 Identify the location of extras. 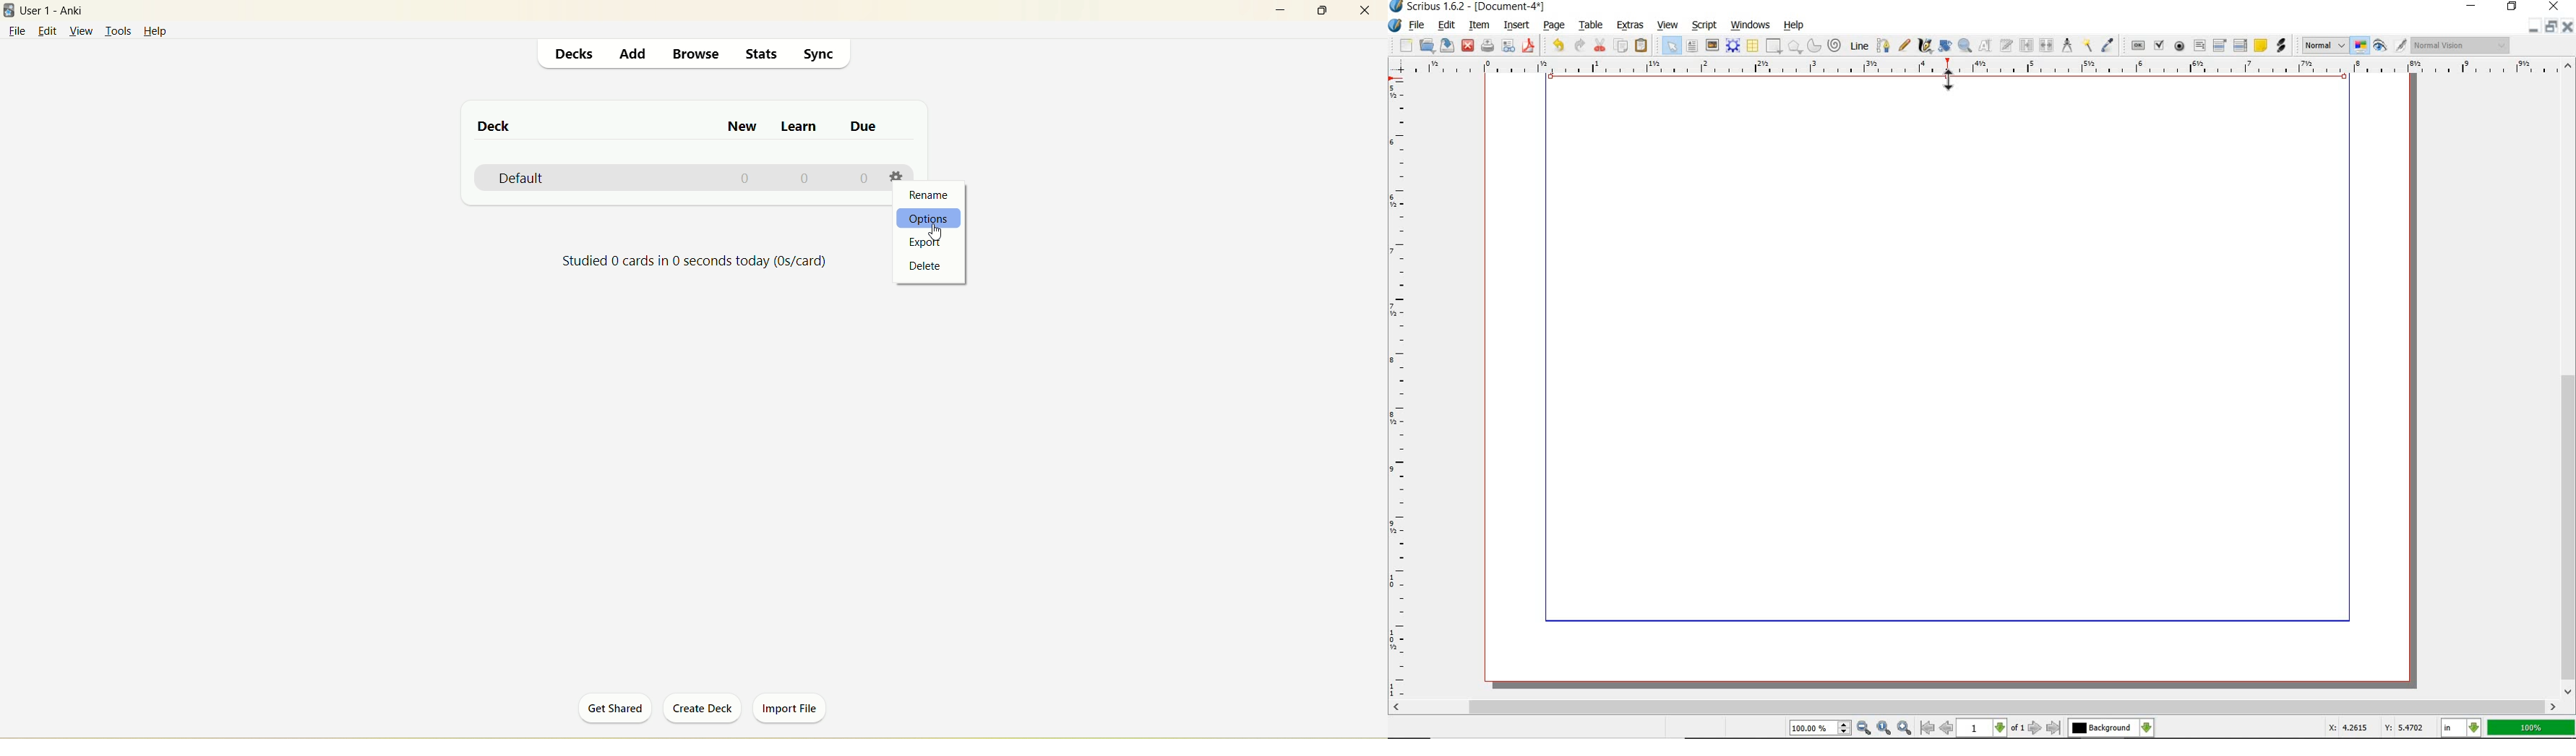
(1629, 25).